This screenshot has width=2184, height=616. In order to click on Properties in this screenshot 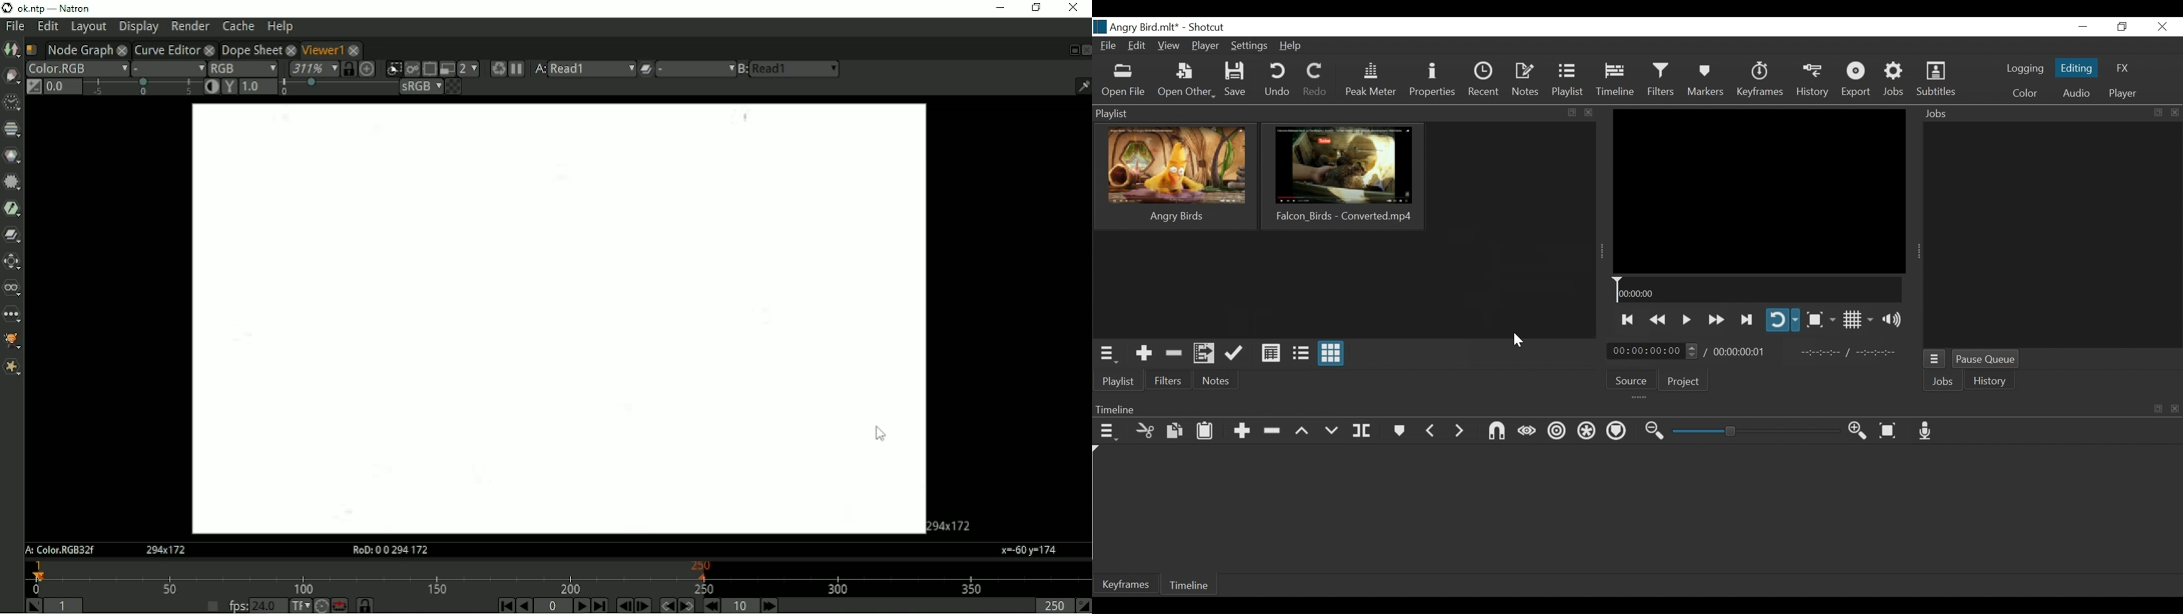, I will do `click(1433, 82)`.